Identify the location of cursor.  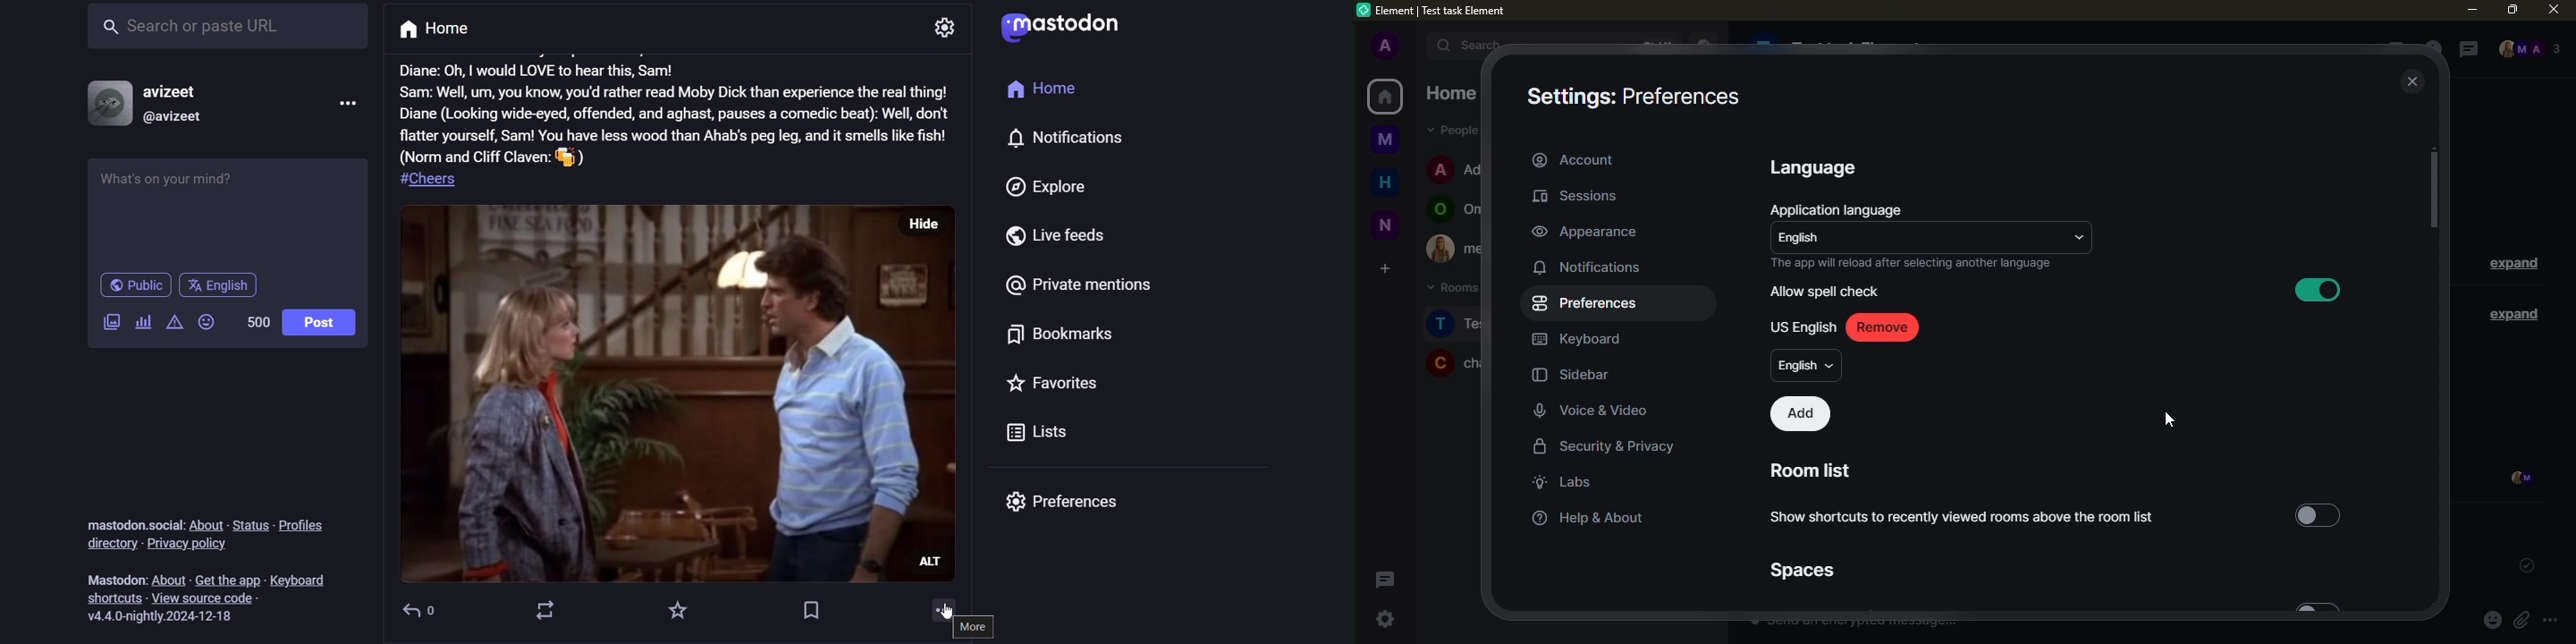
(946, 611).